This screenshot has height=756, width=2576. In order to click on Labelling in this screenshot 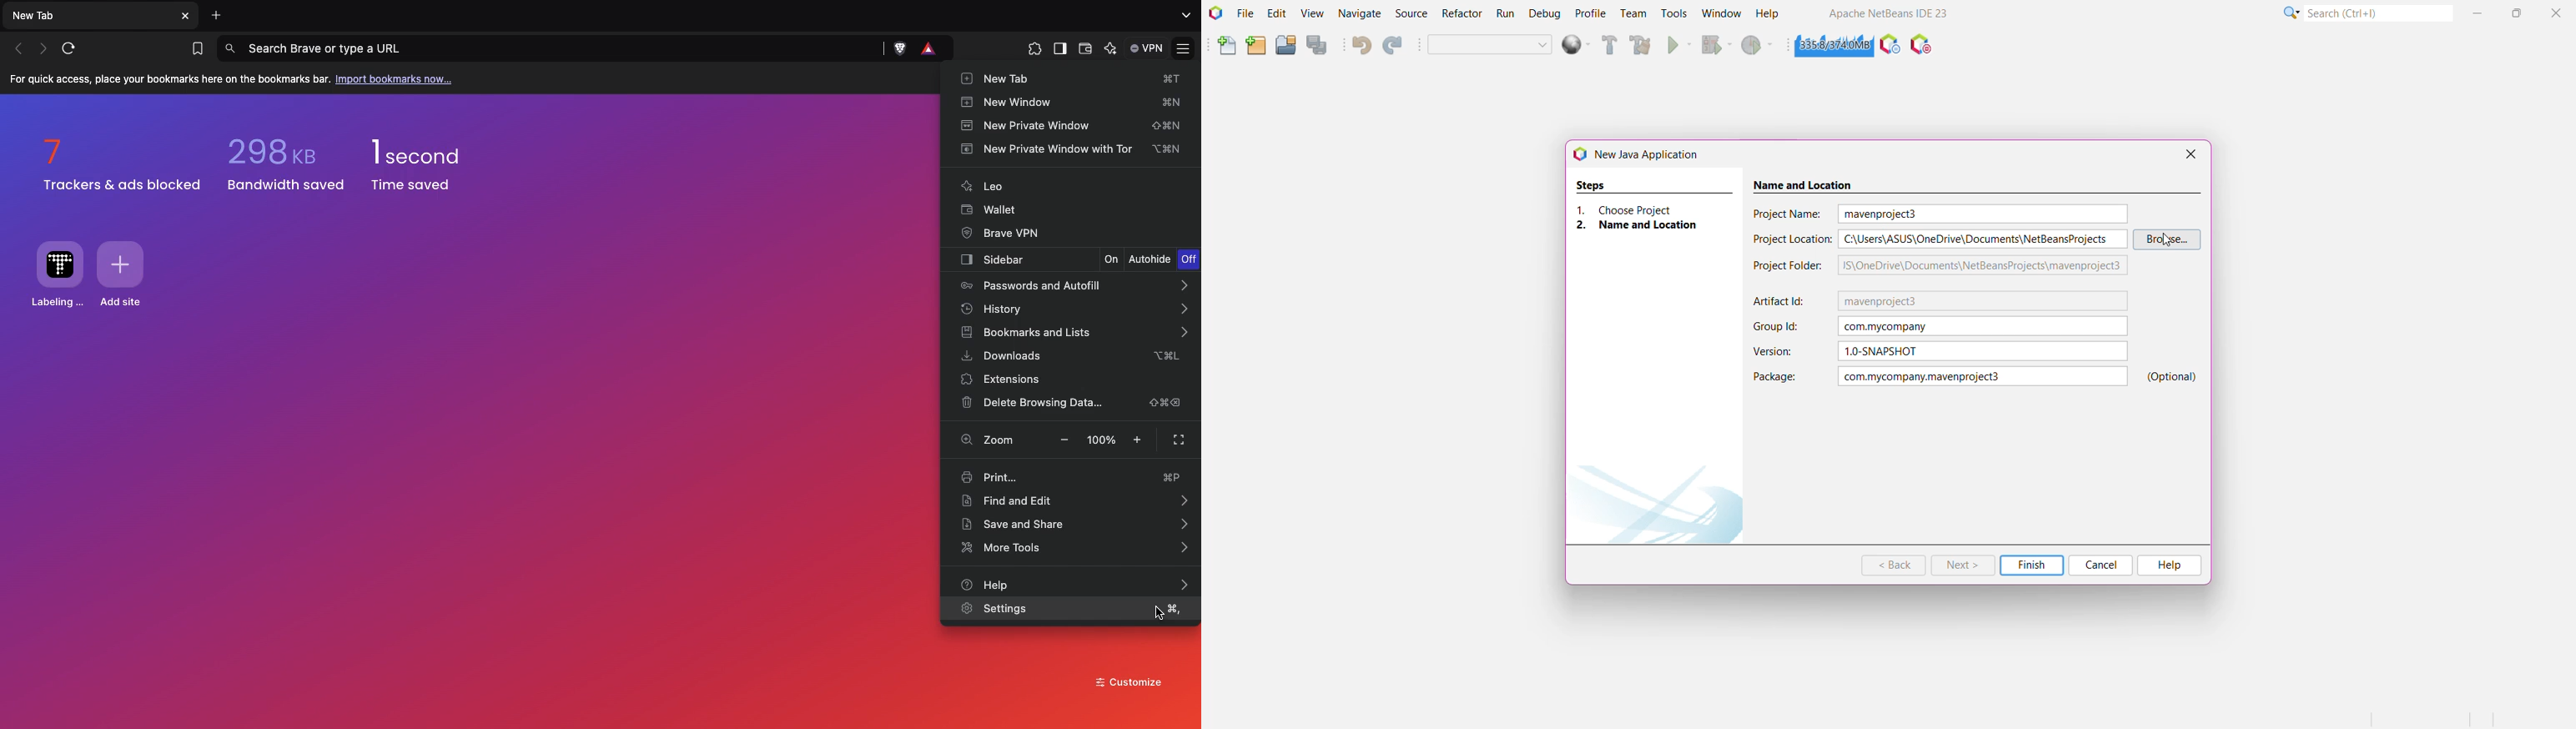, I will do `click(58, 276)`.